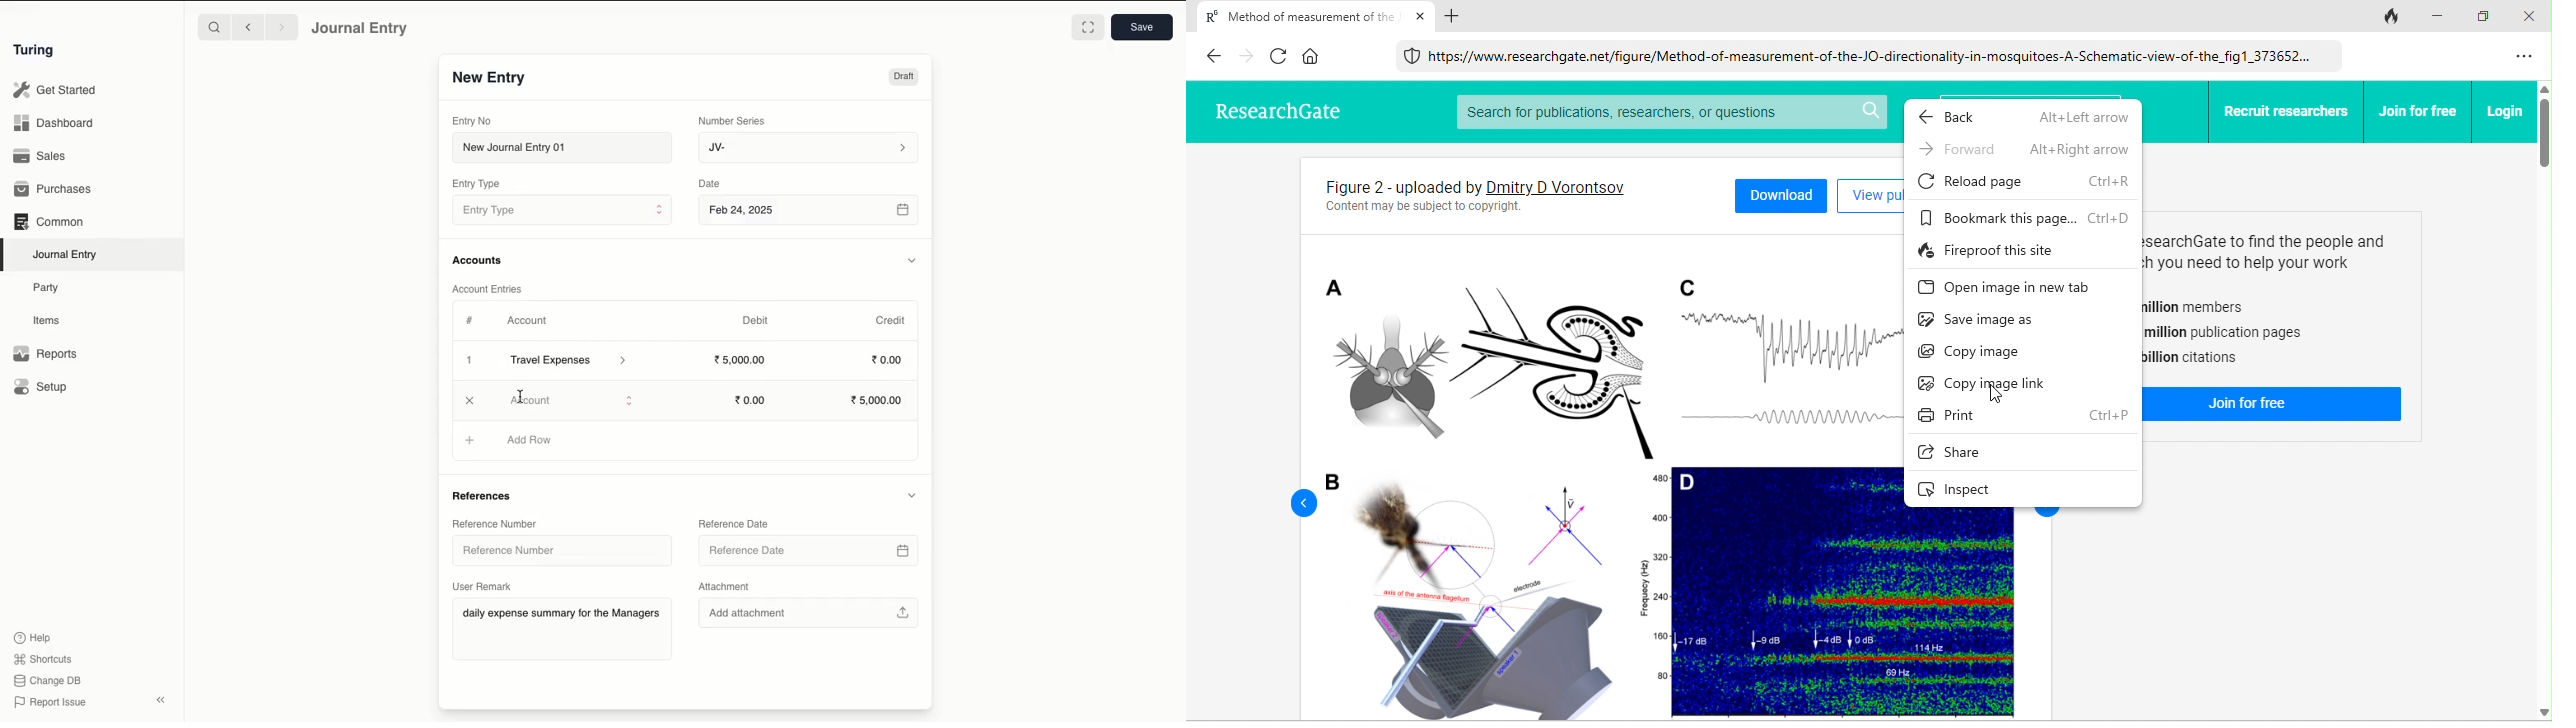  I want to click on Change DB, so click(47, 681).